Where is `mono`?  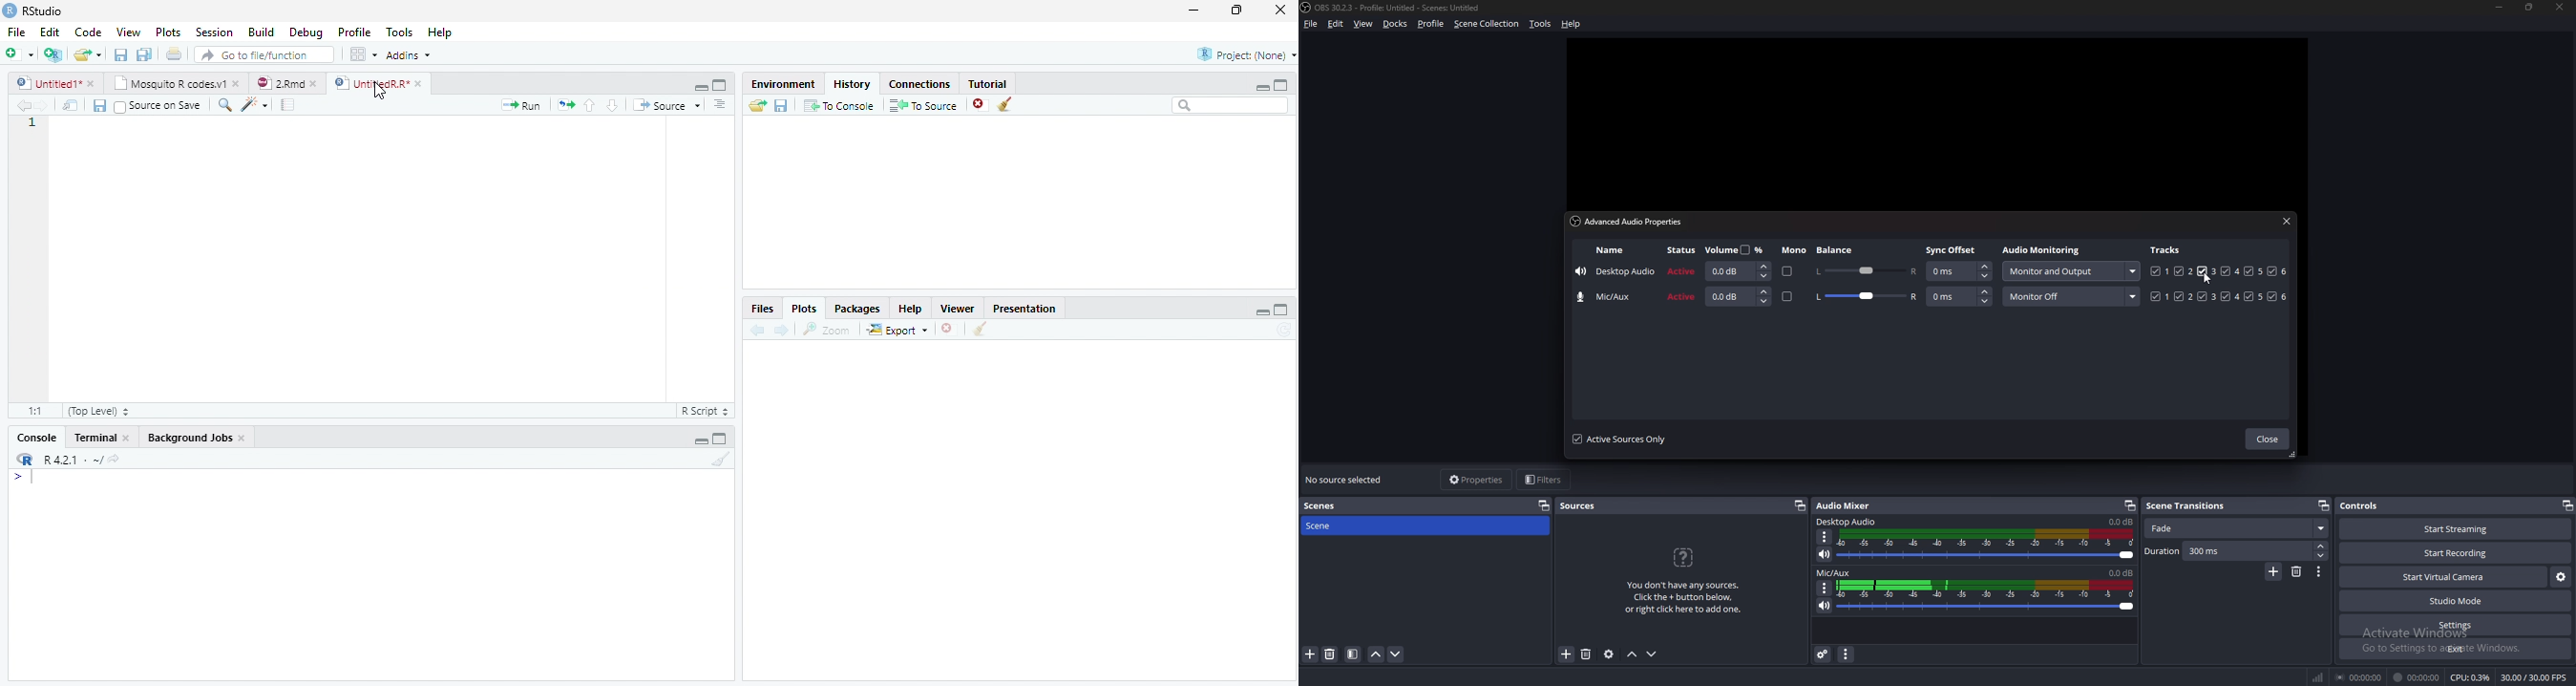
mono is located at coordinates (1785, 272).